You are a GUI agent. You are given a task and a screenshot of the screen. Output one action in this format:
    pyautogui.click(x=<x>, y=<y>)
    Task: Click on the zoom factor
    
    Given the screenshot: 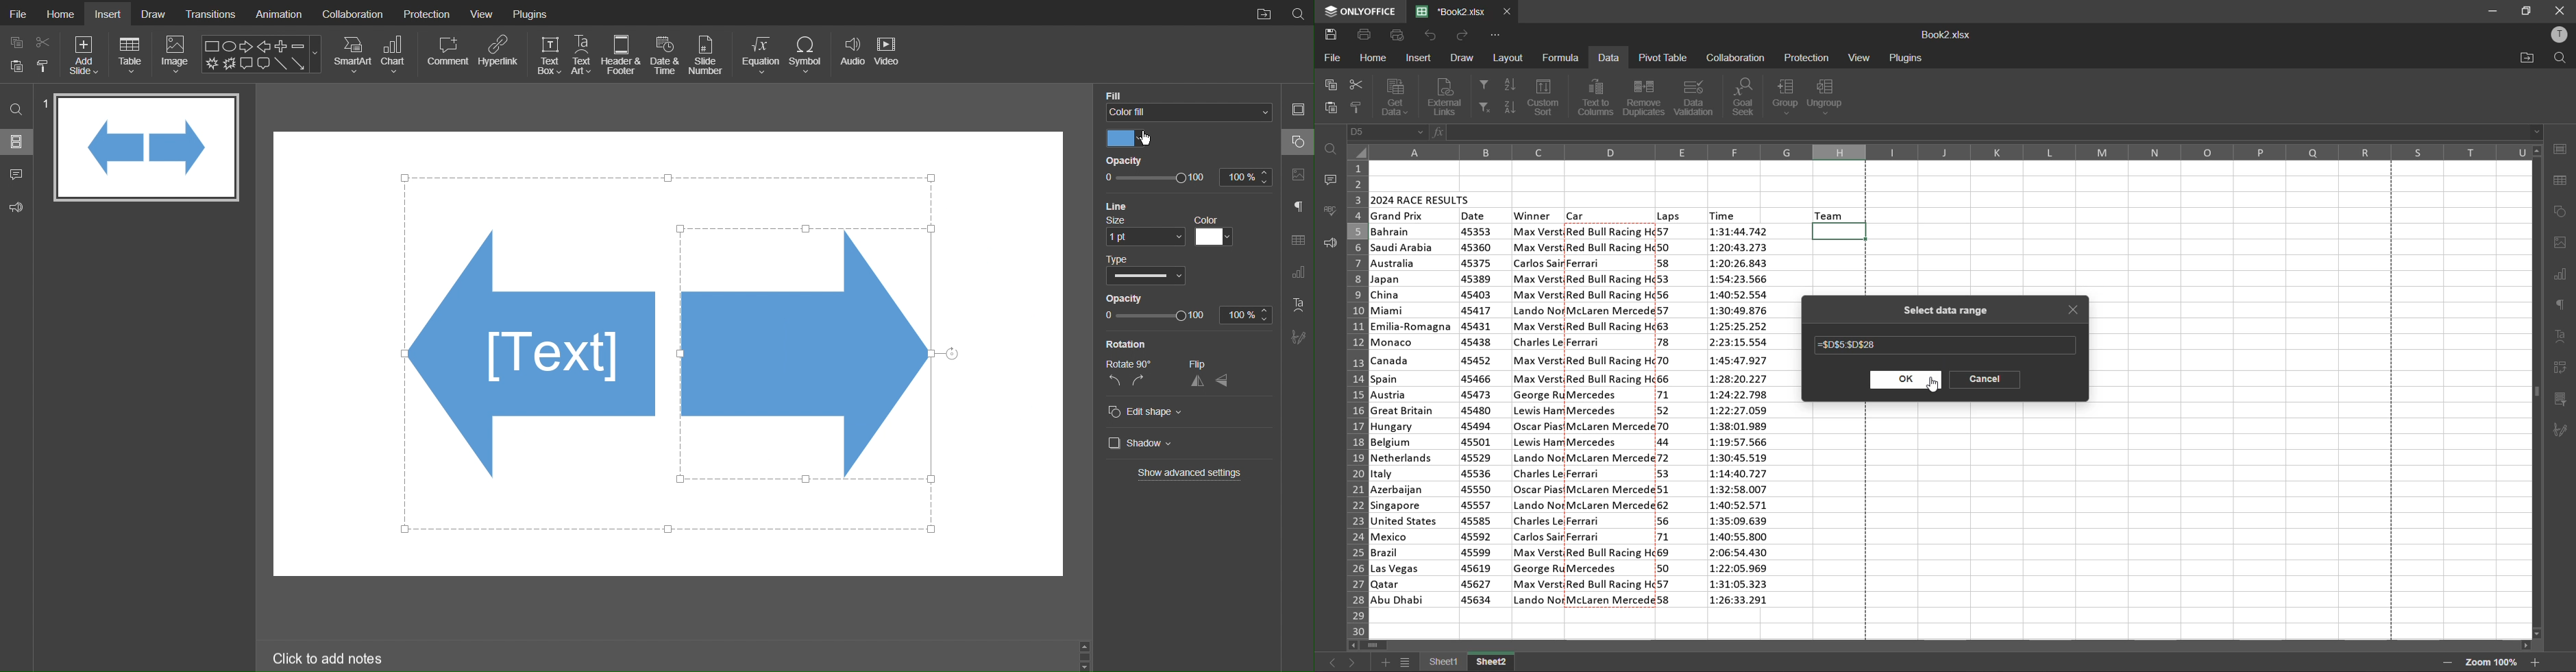 What is the action you would take?
    pyautogui.click(x=2489, y=662)
    